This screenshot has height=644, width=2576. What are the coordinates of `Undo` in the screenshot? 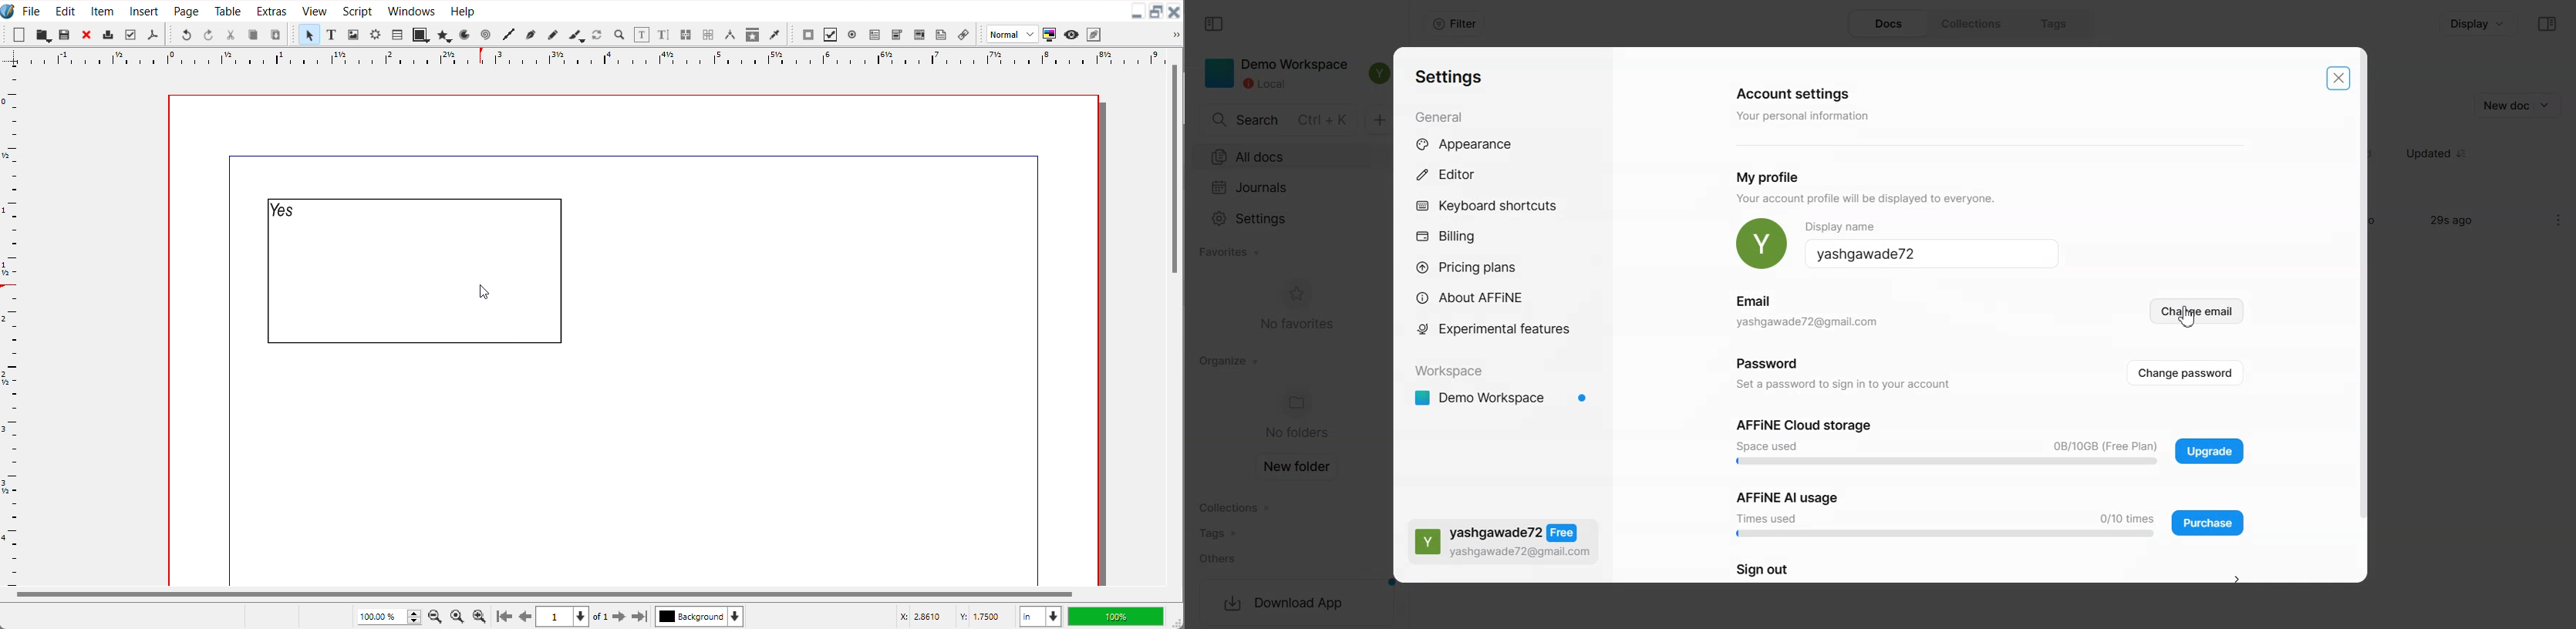 It's located at (186, 34).